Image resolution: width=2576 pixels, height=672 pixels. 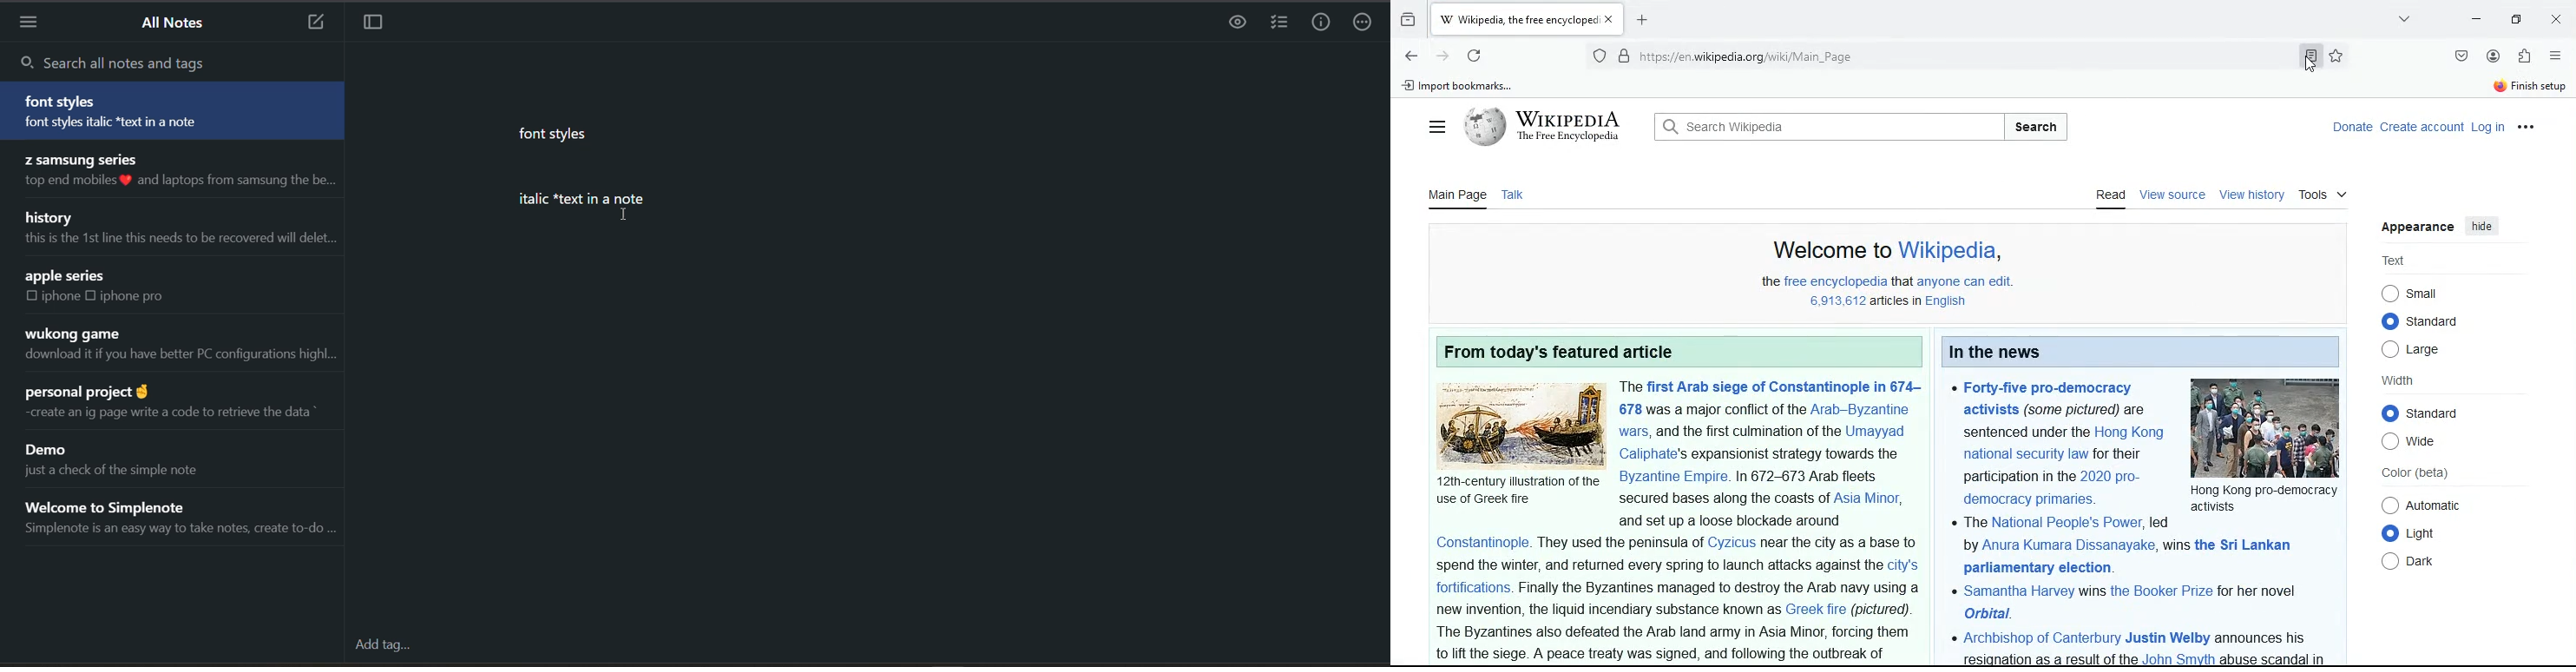 What do you see at coordinates (1883, 293) in the screenshot?
I see `description` at bounding box center [1883, 293].